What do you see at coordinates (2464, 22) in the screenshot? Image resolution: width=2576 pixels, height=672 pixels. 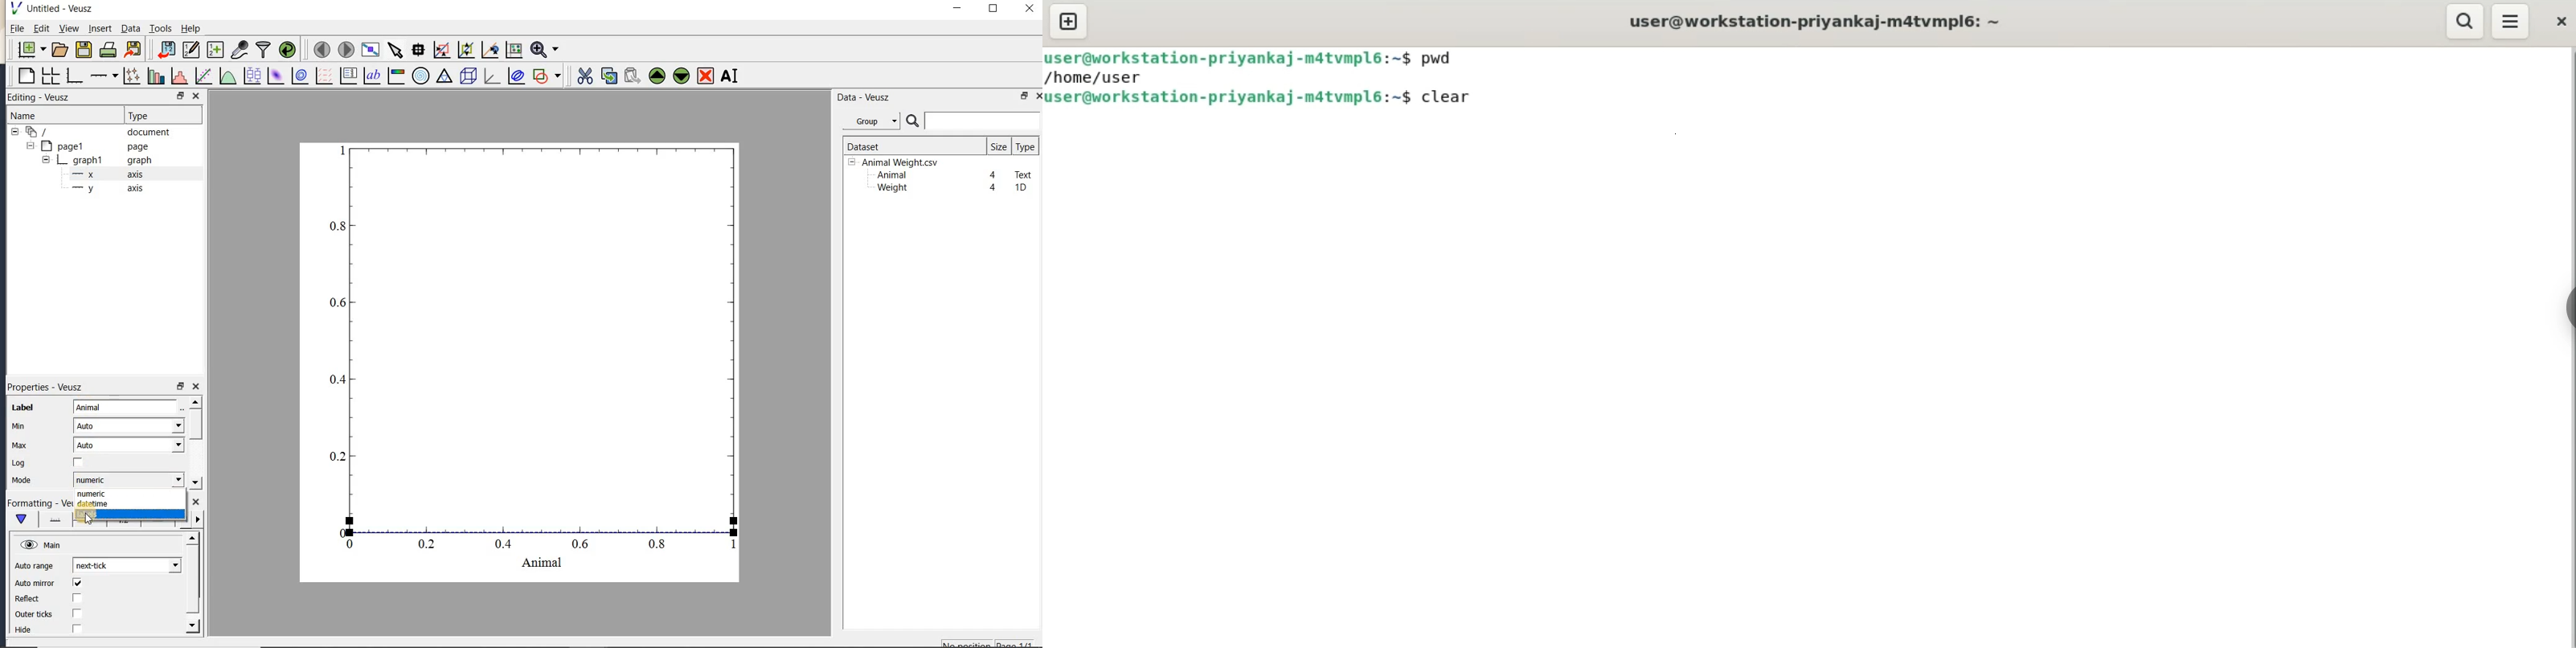 I see `search` at bounding box center [2464, 22].